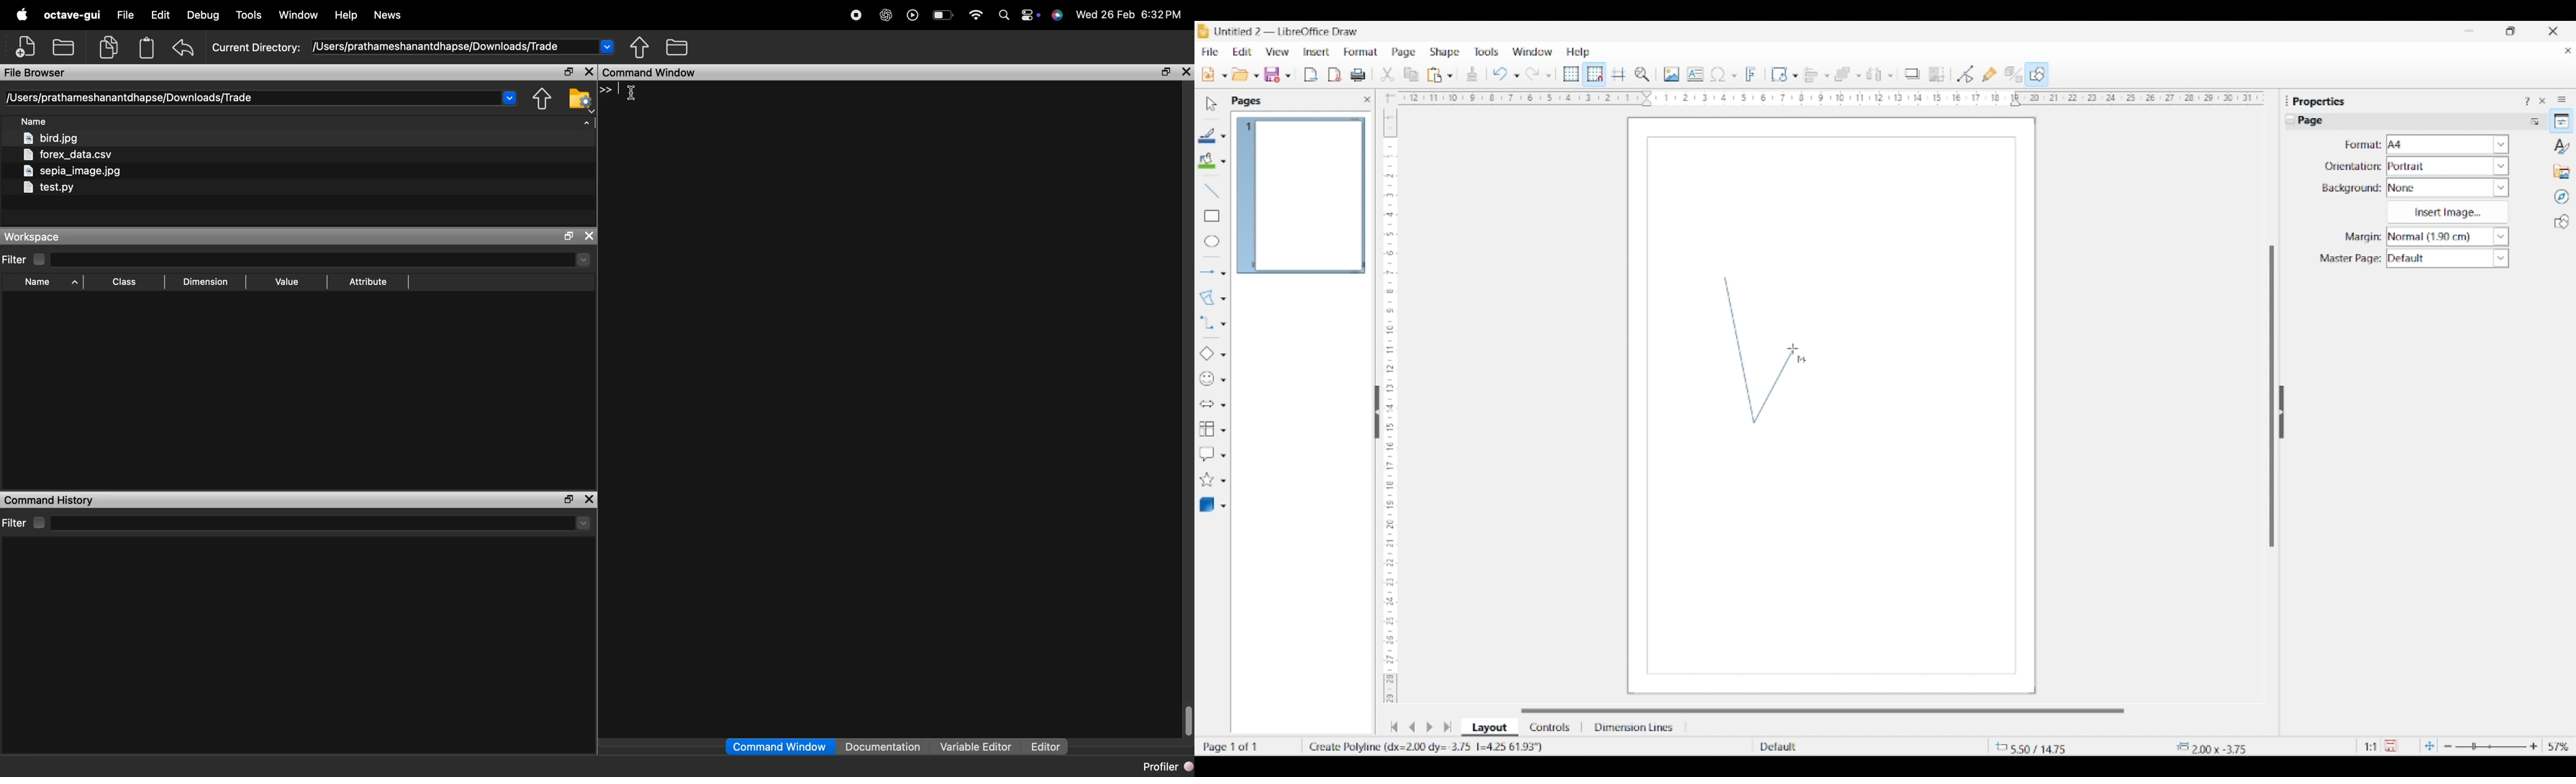 This screenshot has width=2576, height=784. I want to click on Master page options, so click(2447, 258).